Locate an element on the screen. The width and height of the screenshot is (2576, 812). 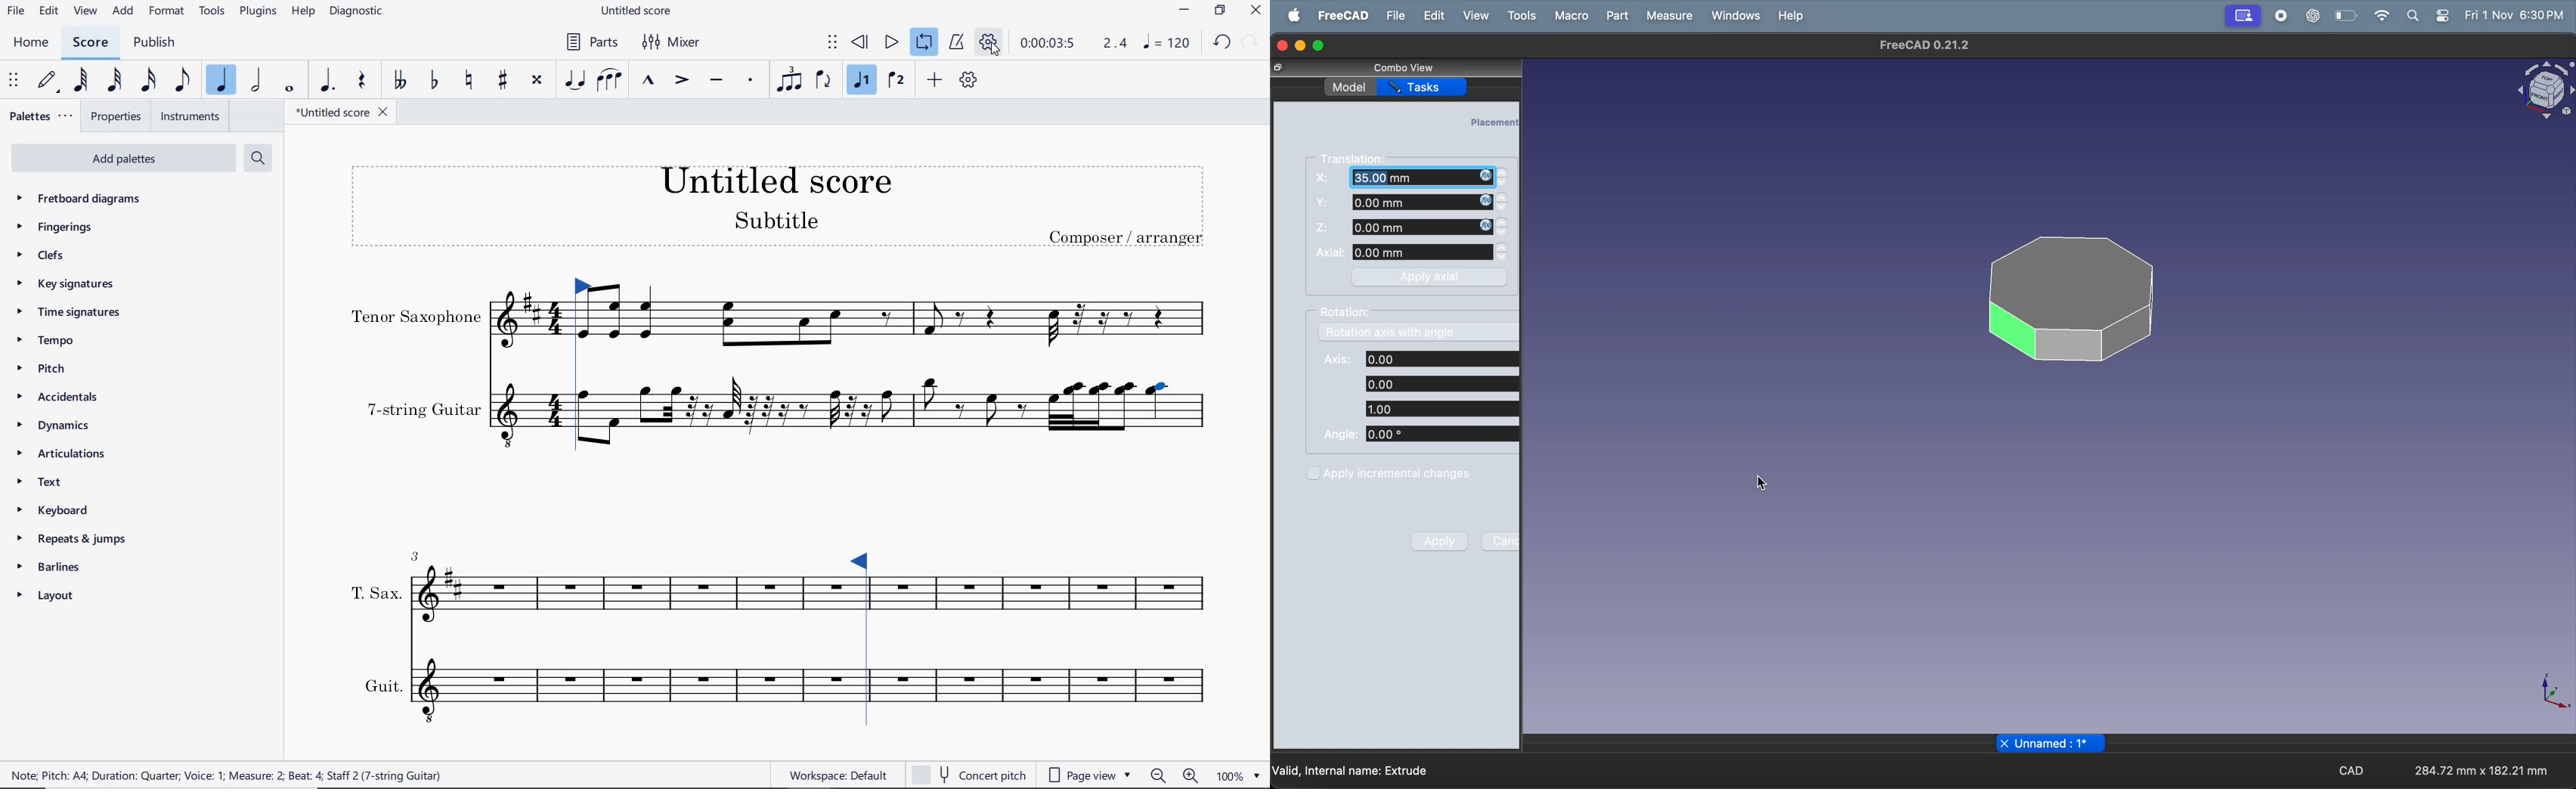
closing window is located at coordinates (1281, 44).